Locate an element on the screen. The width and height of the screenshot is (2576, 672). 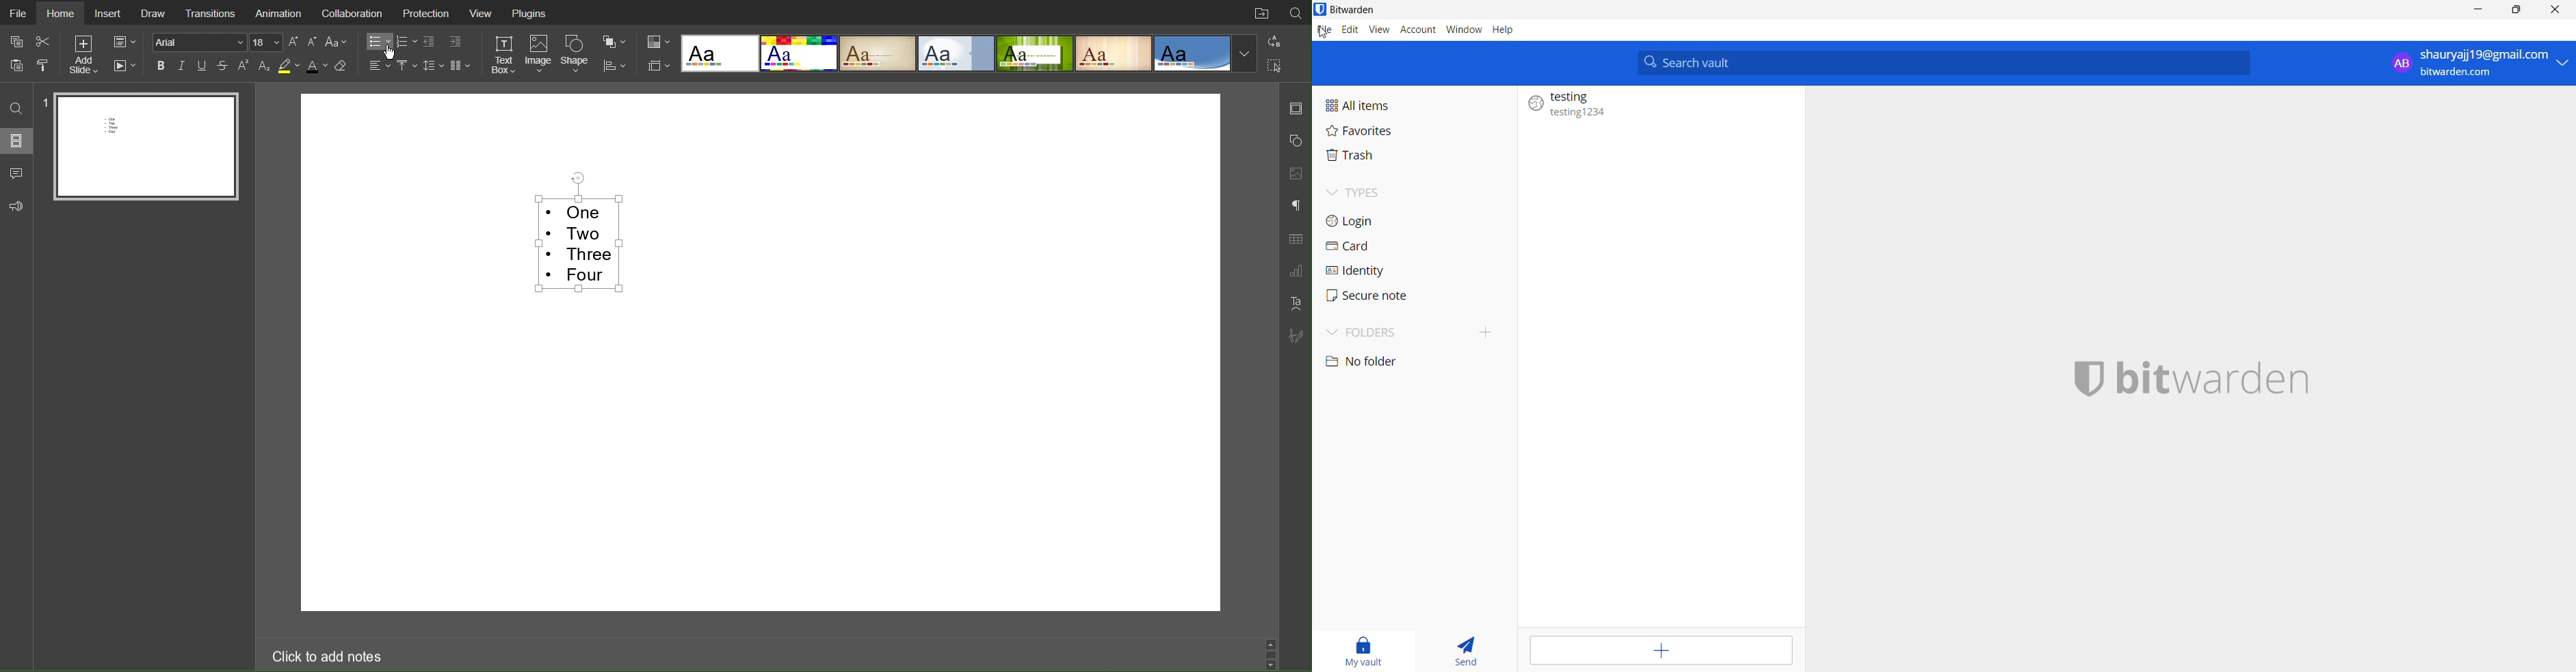
Superscript is located at coordinates (244, 66).